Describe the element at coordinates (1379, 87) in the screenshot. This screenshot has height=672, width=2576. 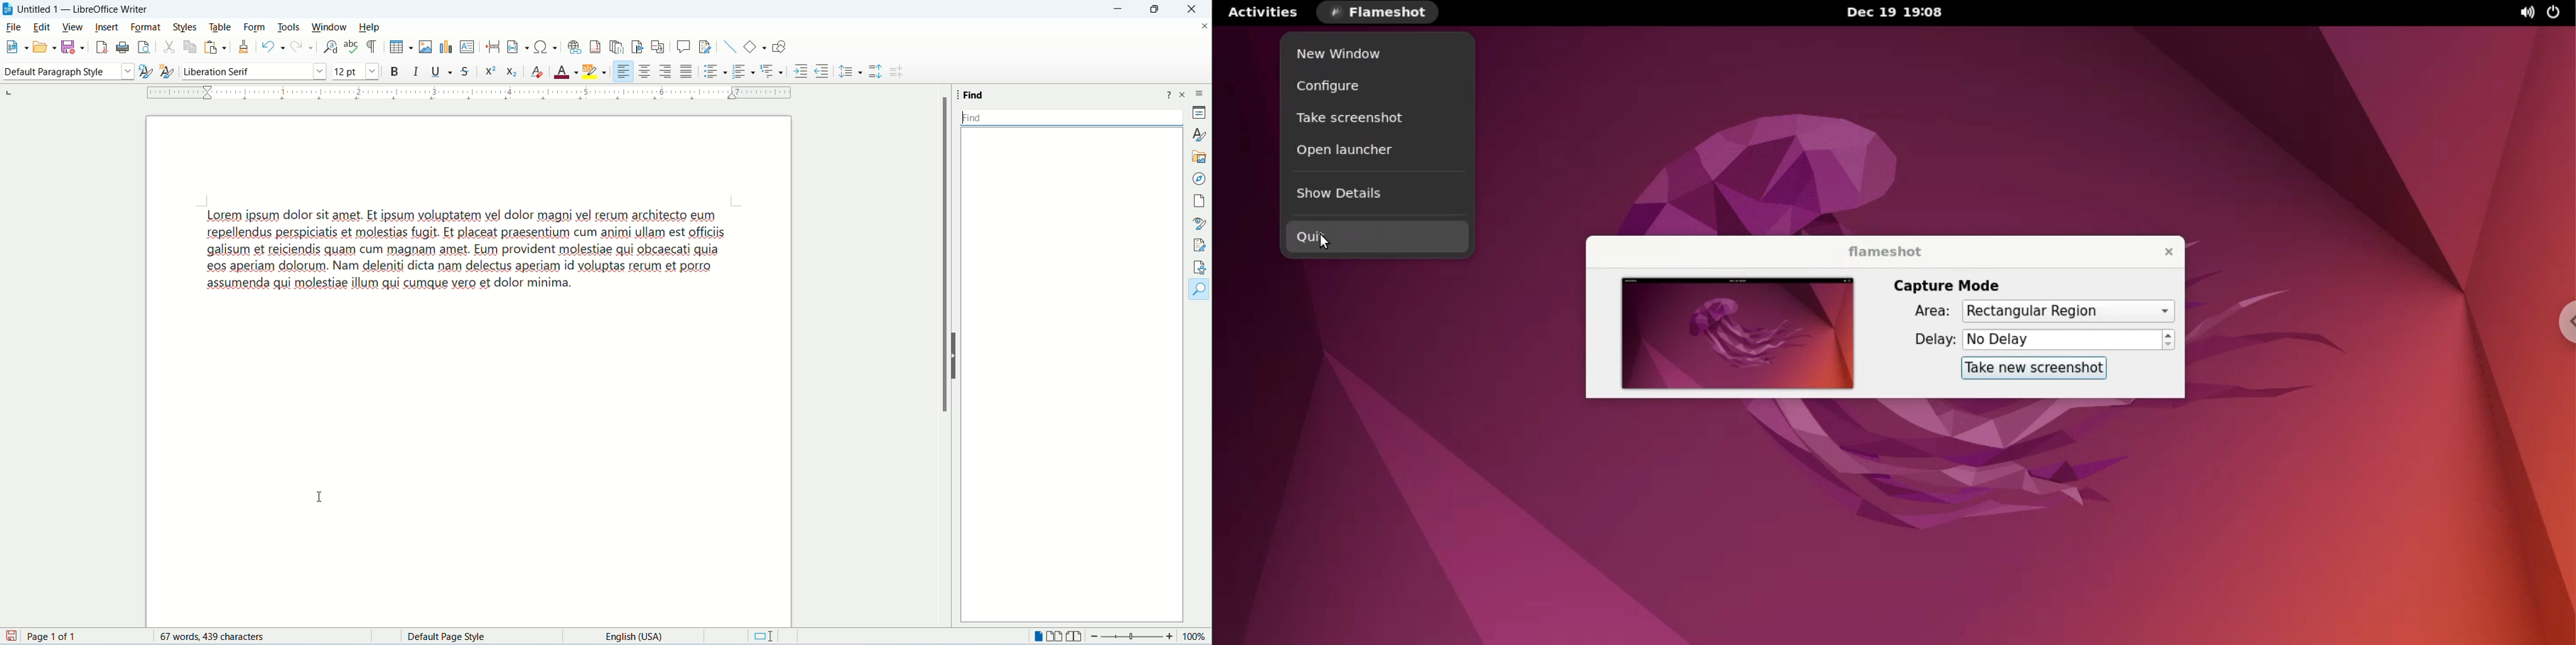
I see `configure` at that location.